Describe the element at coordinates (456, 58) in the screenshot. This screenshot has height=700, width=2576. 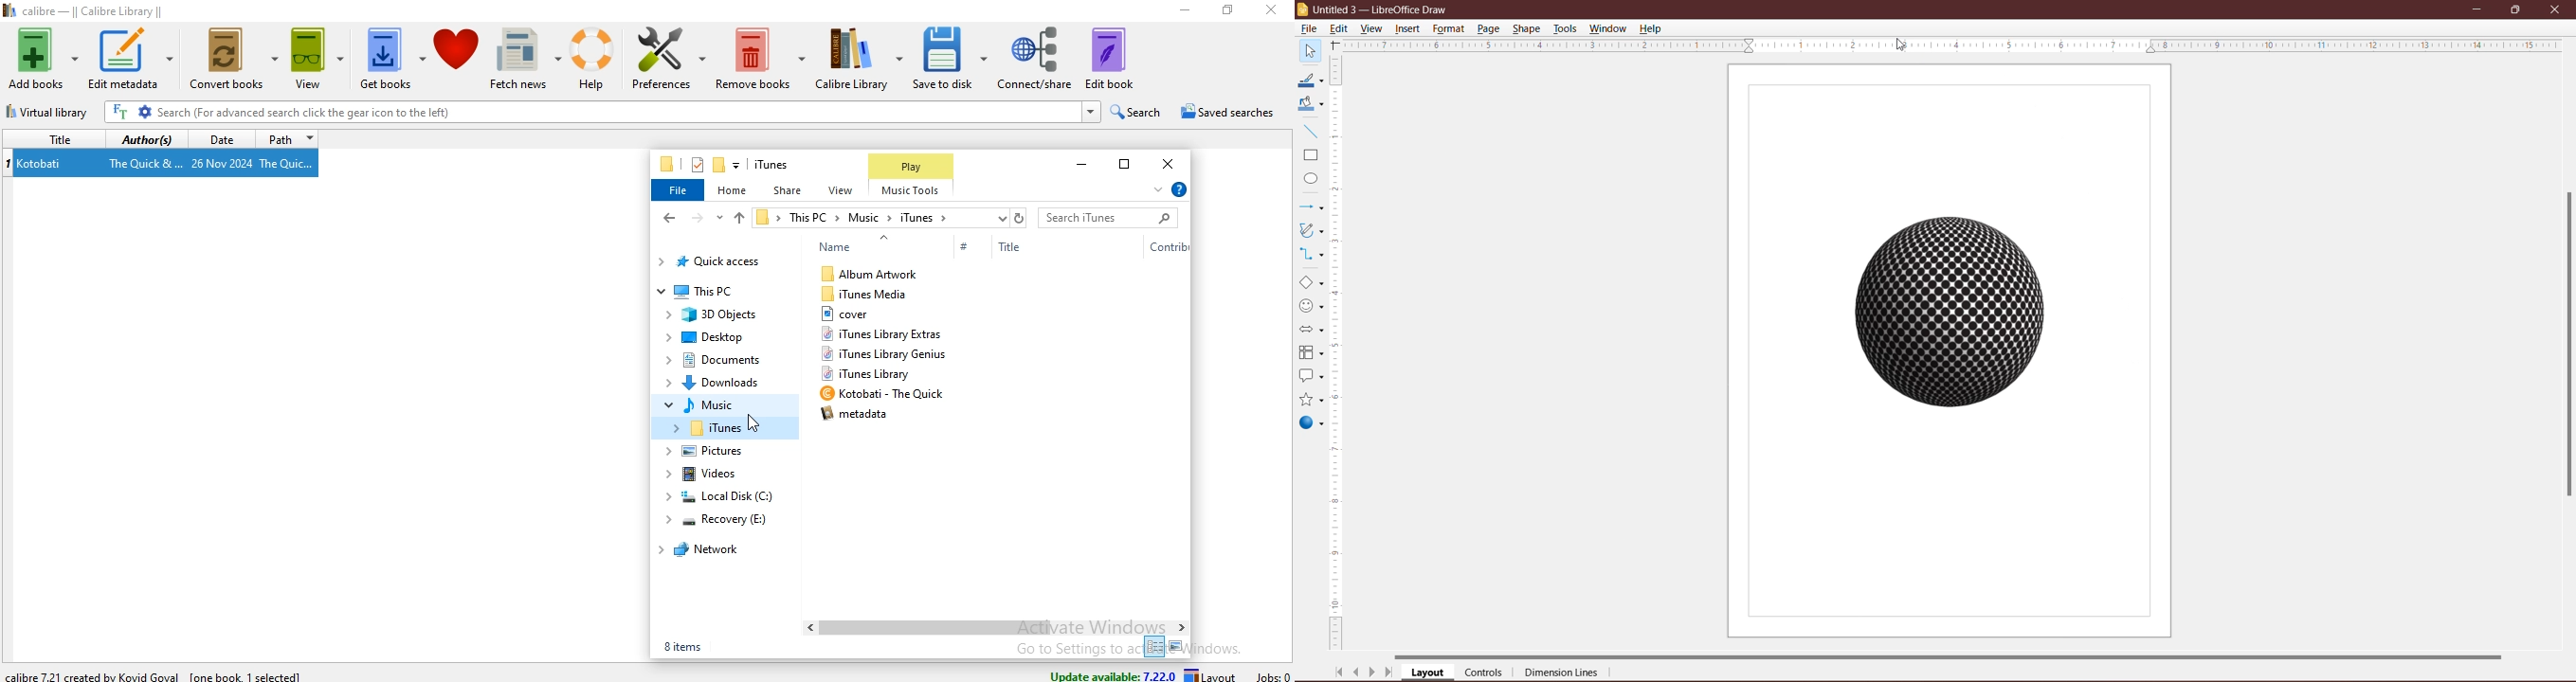
I see `donate to calibre` at that location.